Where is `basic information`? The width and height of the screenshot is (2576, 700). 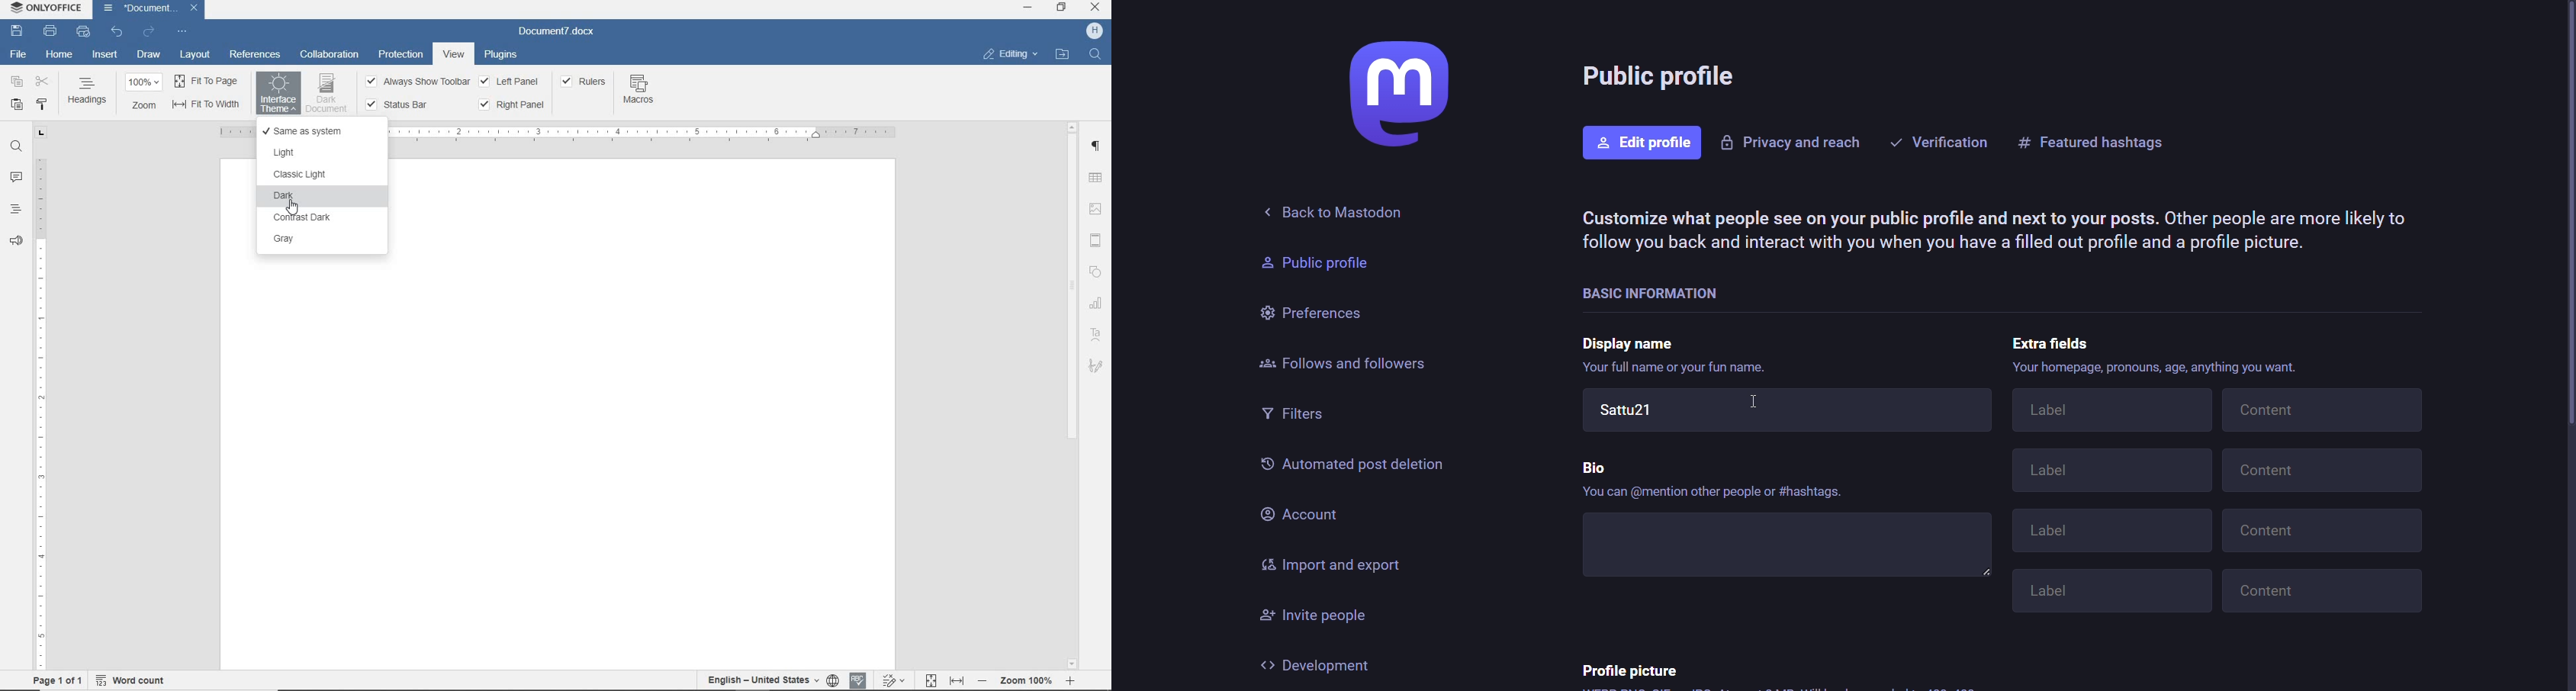
basic information is located at coordinates (1687, 291).